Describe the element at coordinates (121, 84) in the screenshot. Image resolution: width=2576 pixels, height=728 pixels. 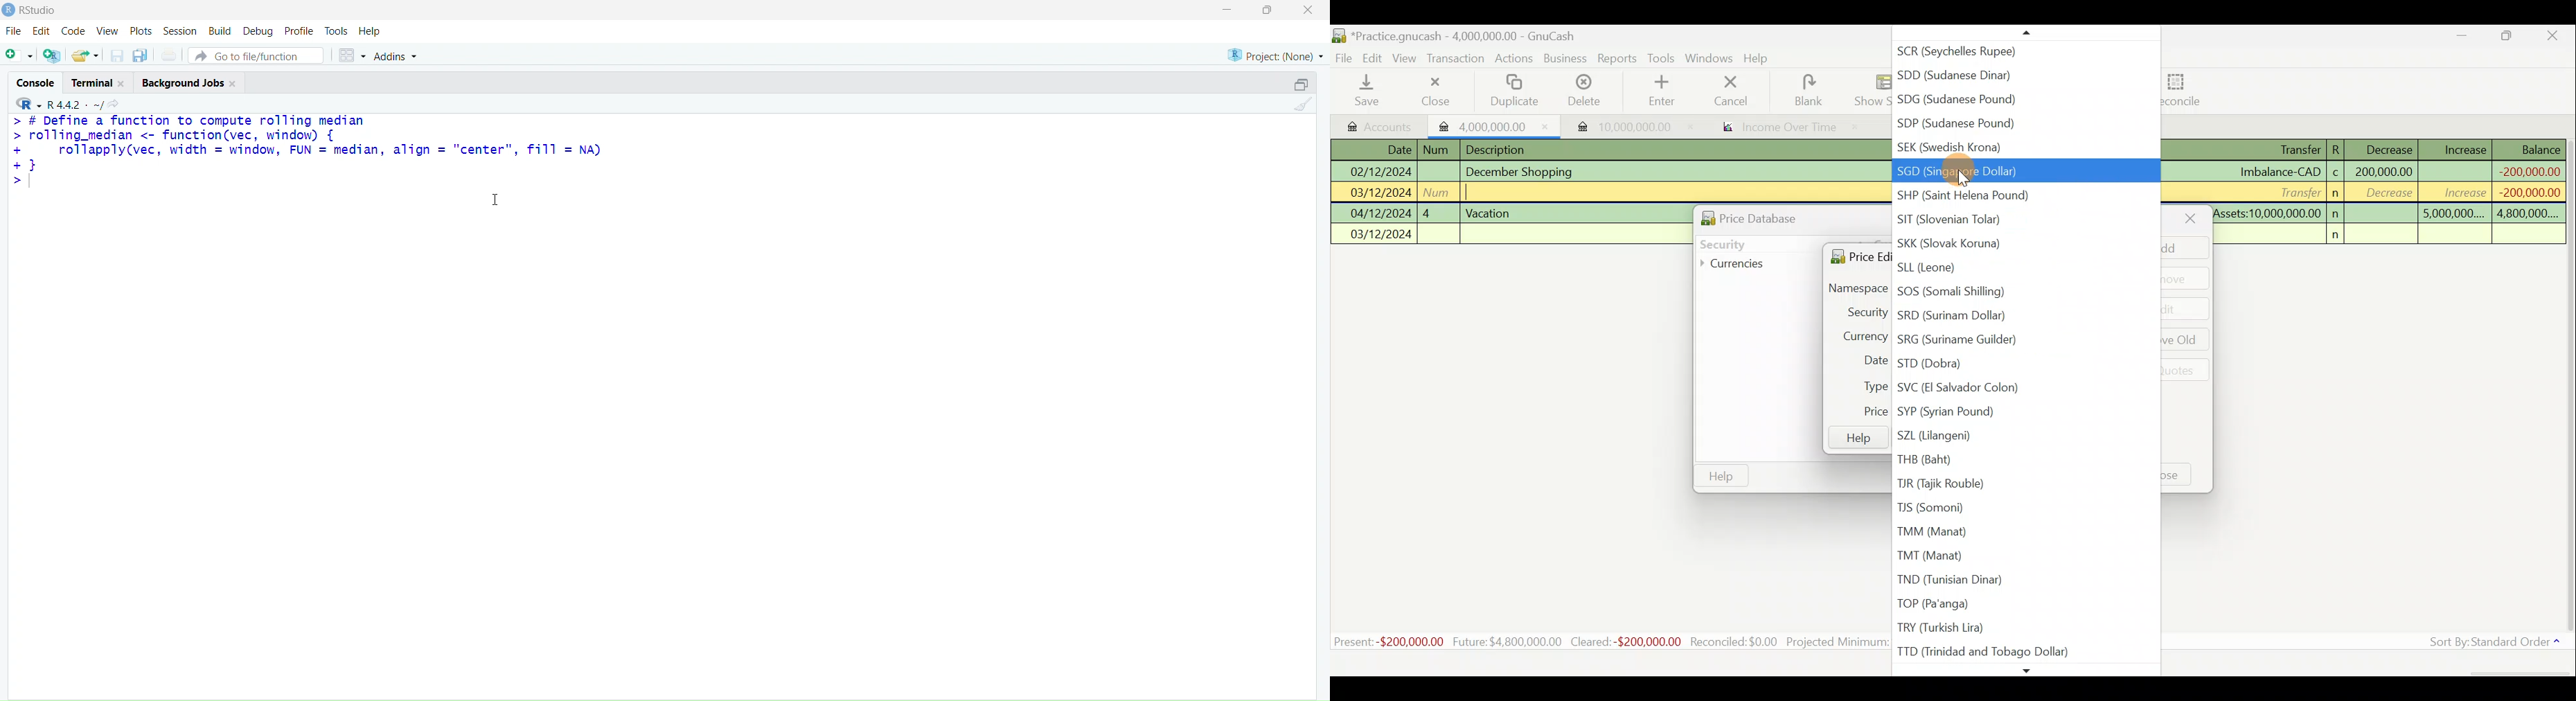
I see `close` at that location.